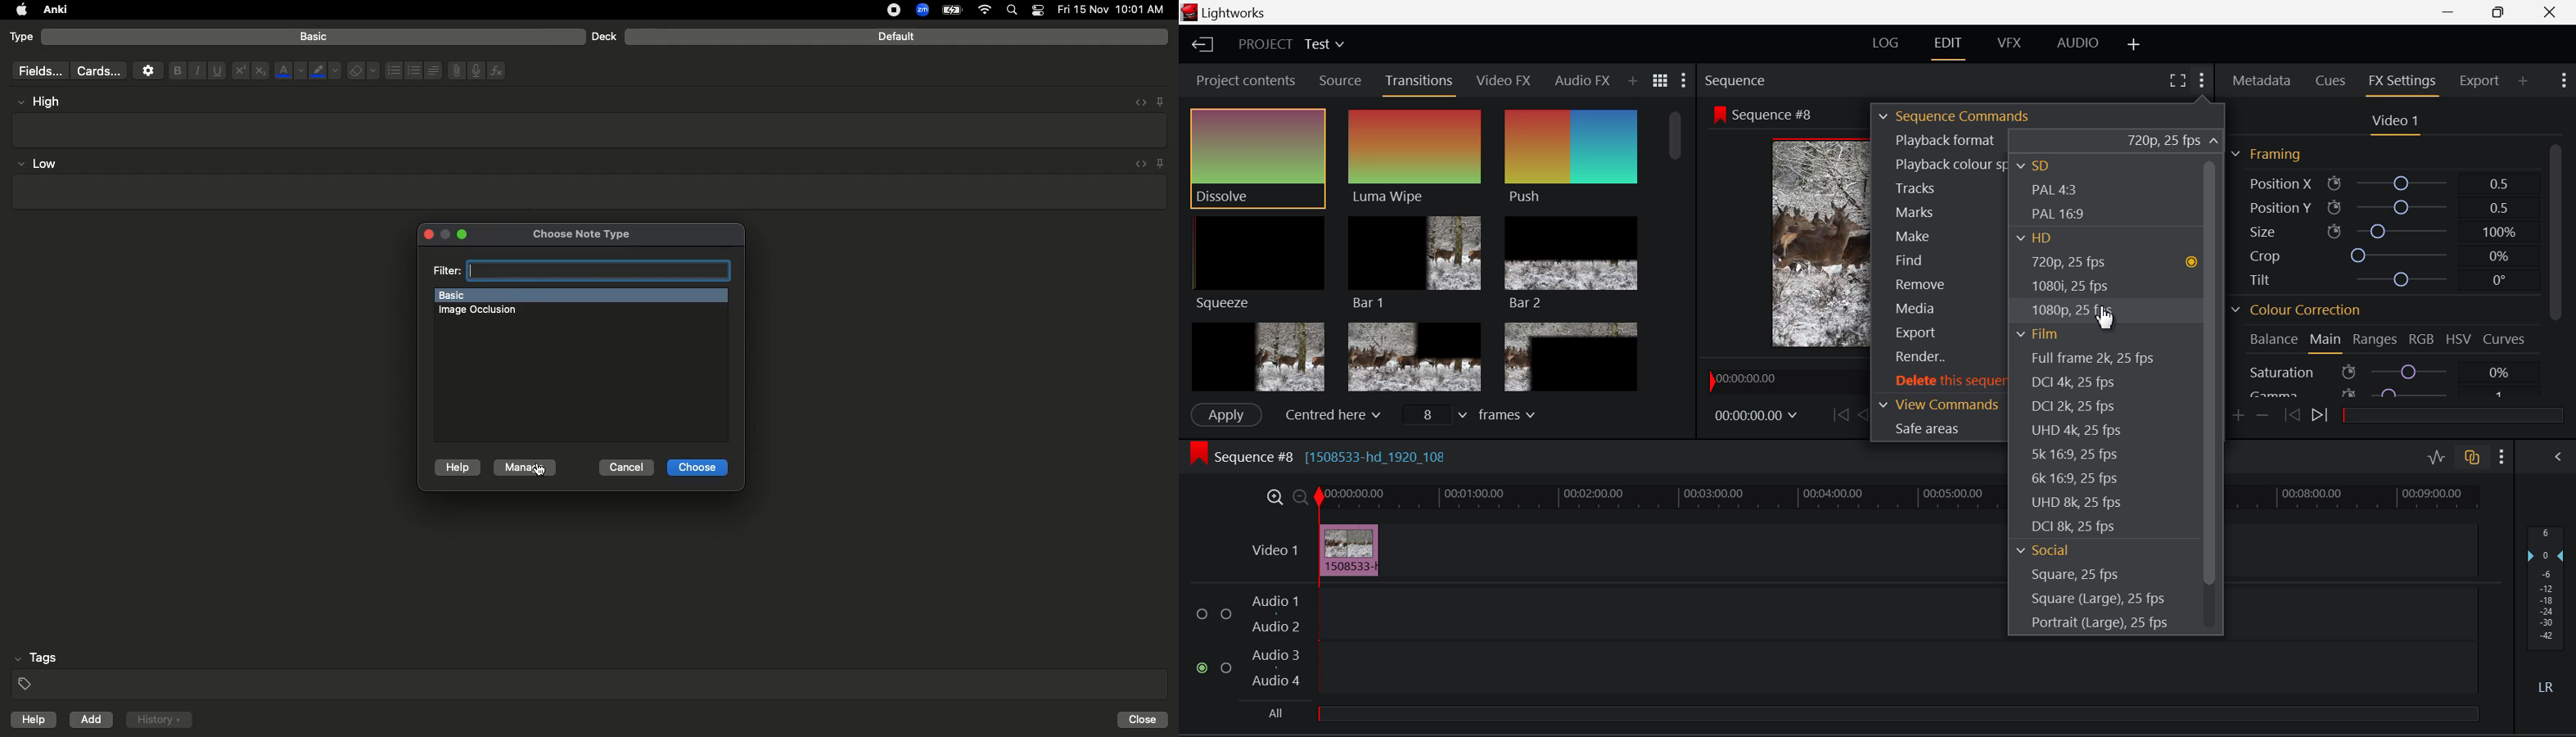 Image resolution: width=2576 pixels, height=756 pixels. Describe the element at coordinates (17, 10) in the screenshot. I see `apple logo` at that location.